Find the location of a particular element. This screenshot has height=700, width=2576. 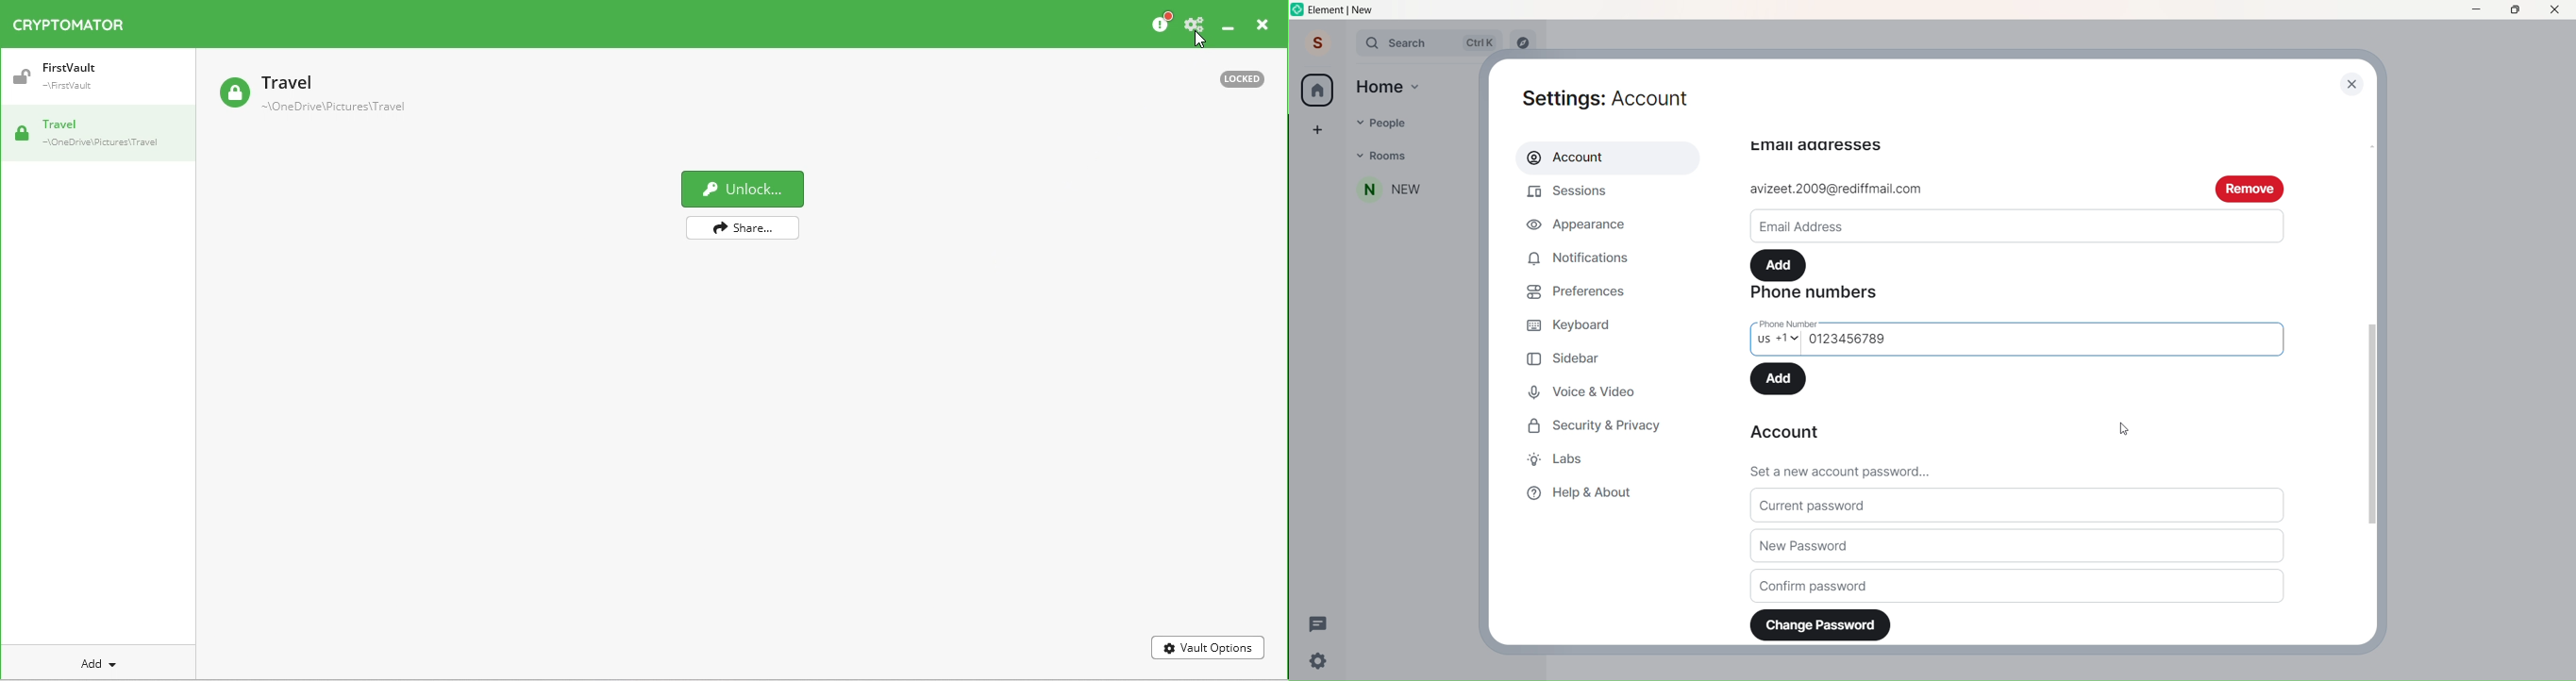

Voice and Video is located at coordinates (1585, 389).